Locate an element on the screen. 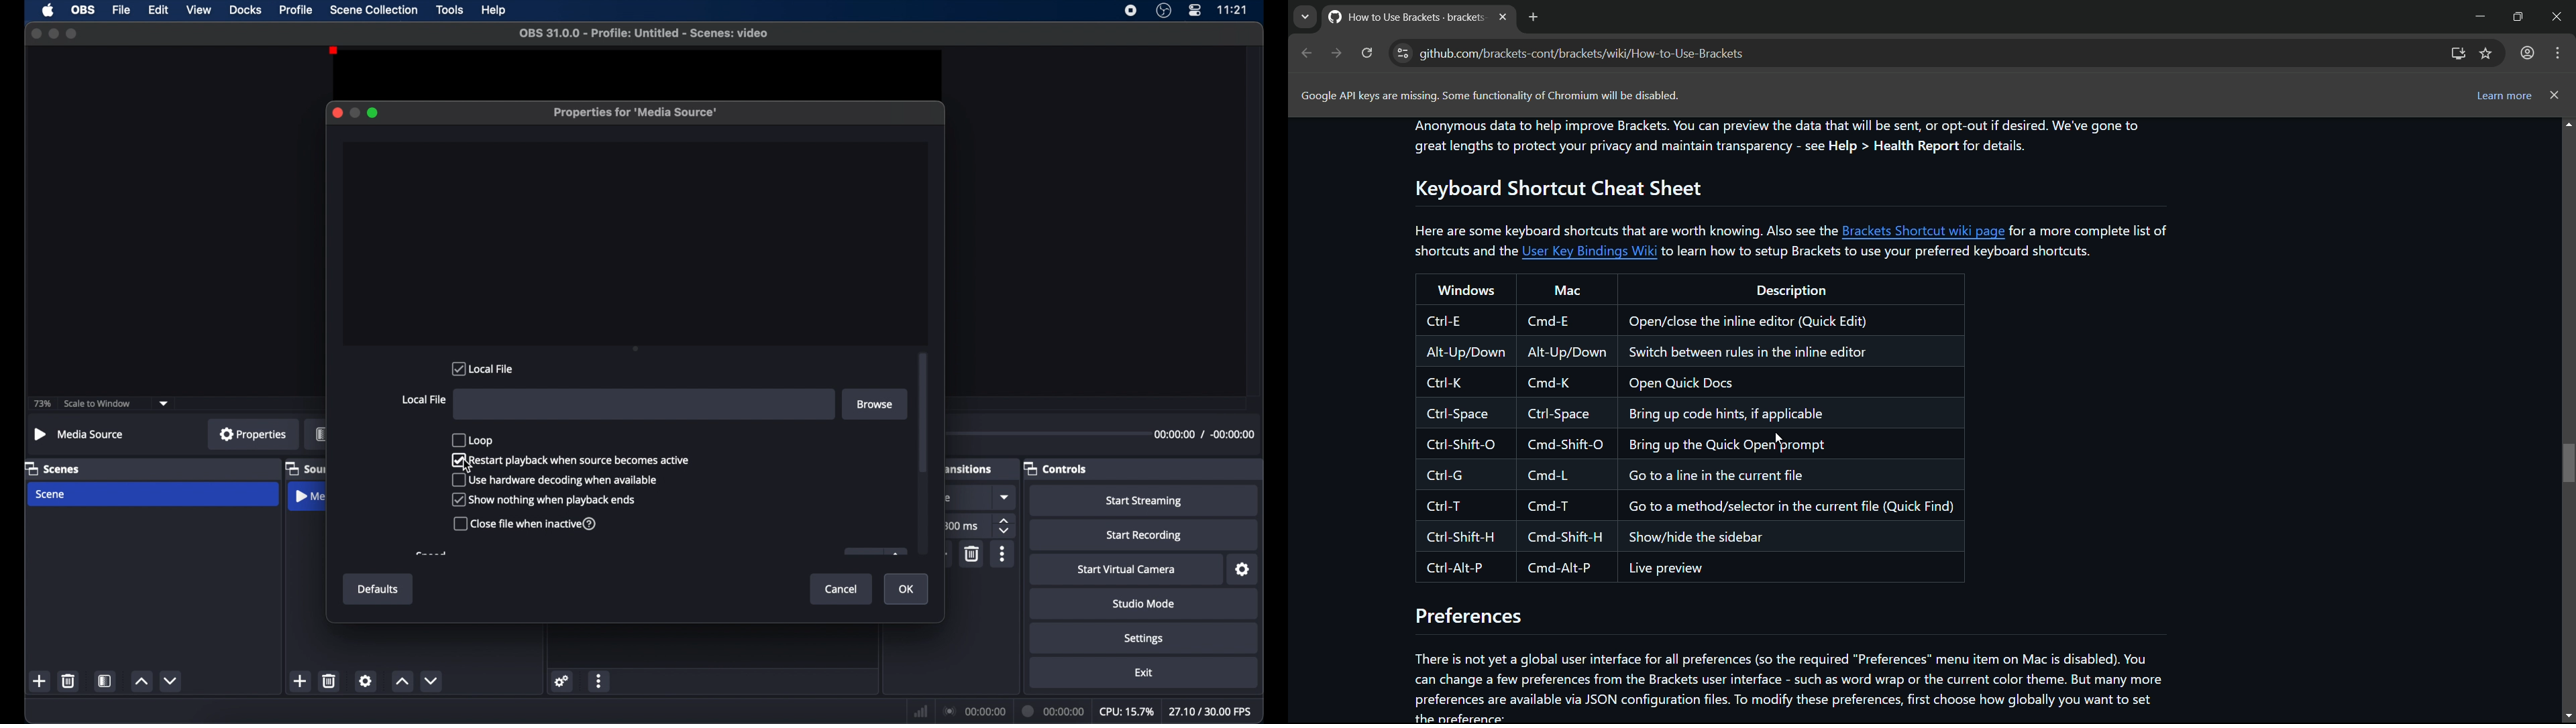 Image resolution: width=2576 pixels, height=728 pixels. close is located at coordinates (36, 34).